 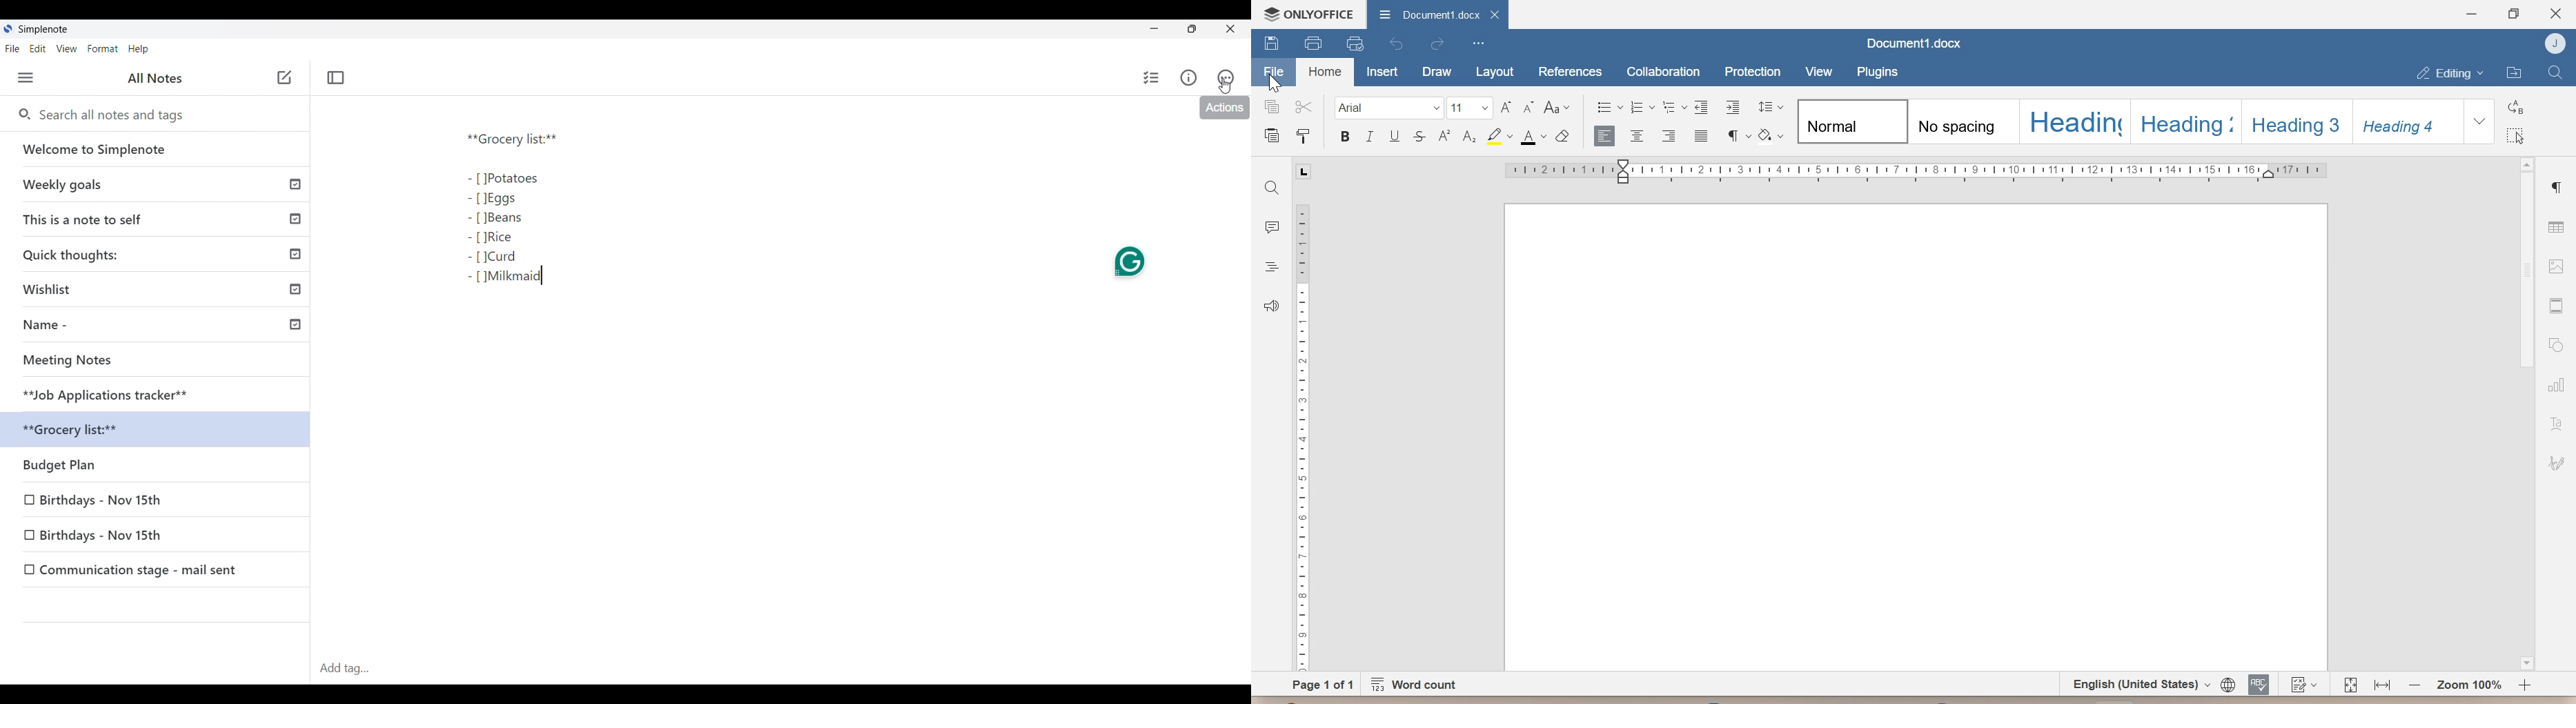 What do you see at coordinates (1471, 110) in the screenshot?
I see `Font size` at bounding box center [1471, 110].